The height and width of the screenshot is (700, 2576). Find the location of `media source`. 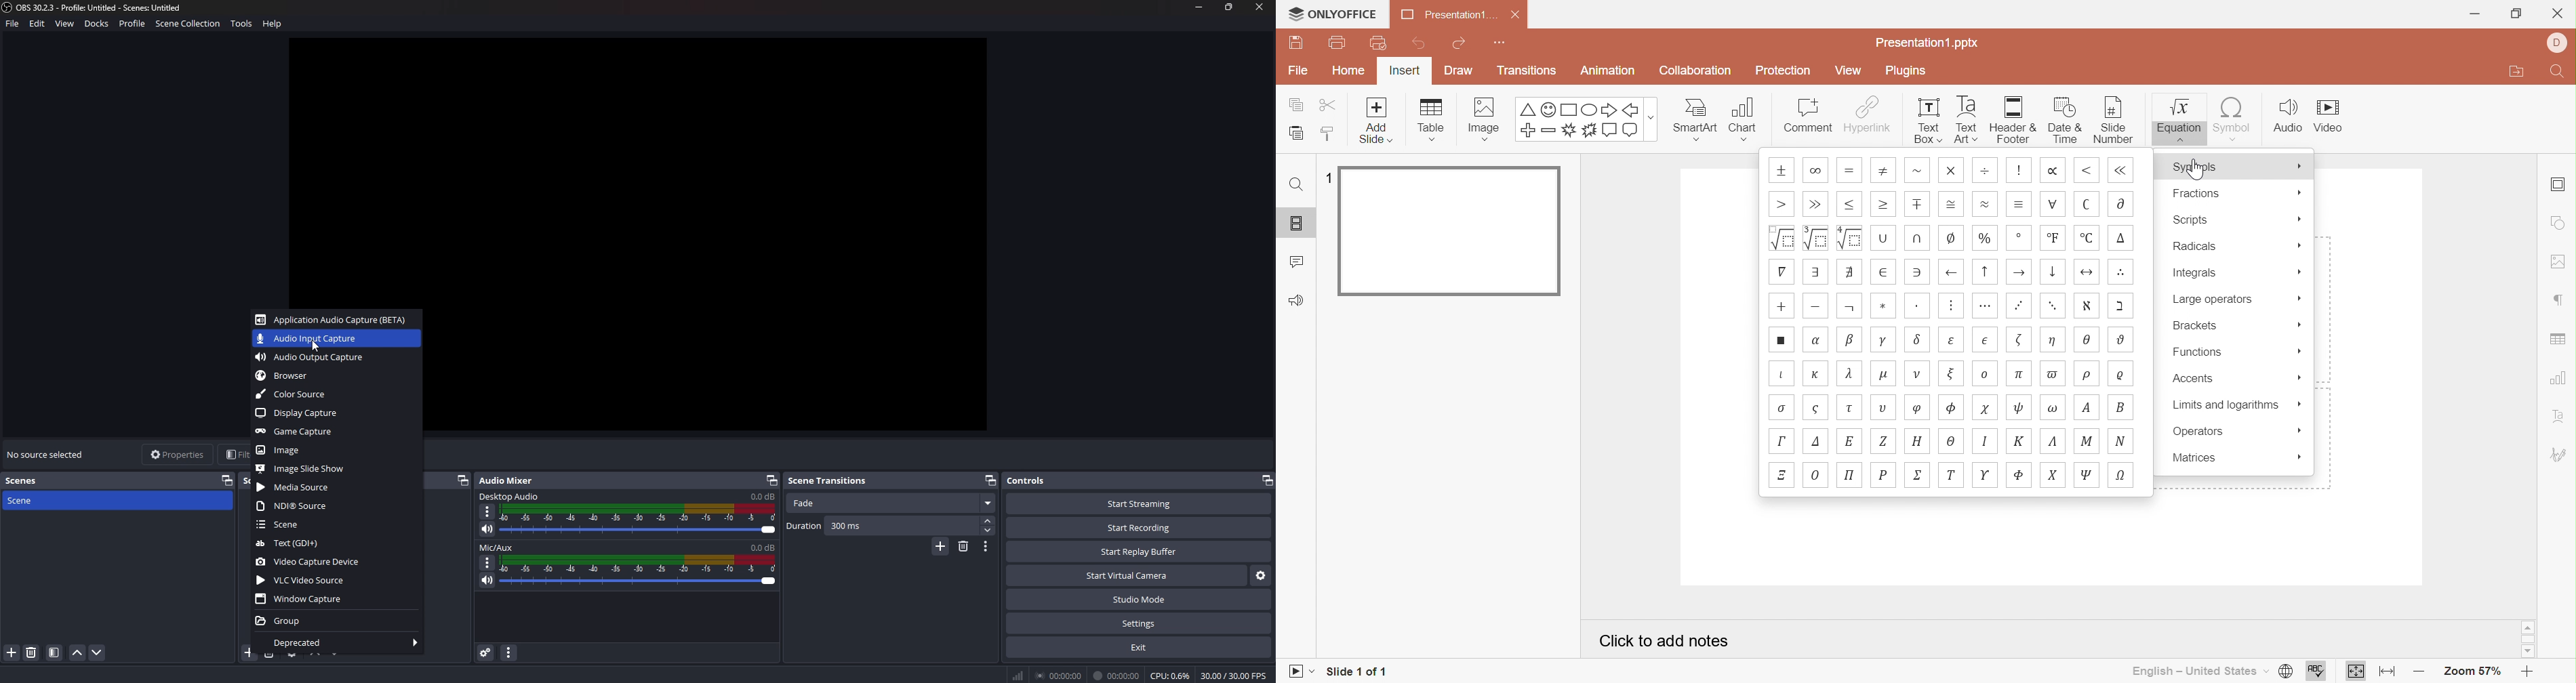

media source is located at coordinates (336, 488).